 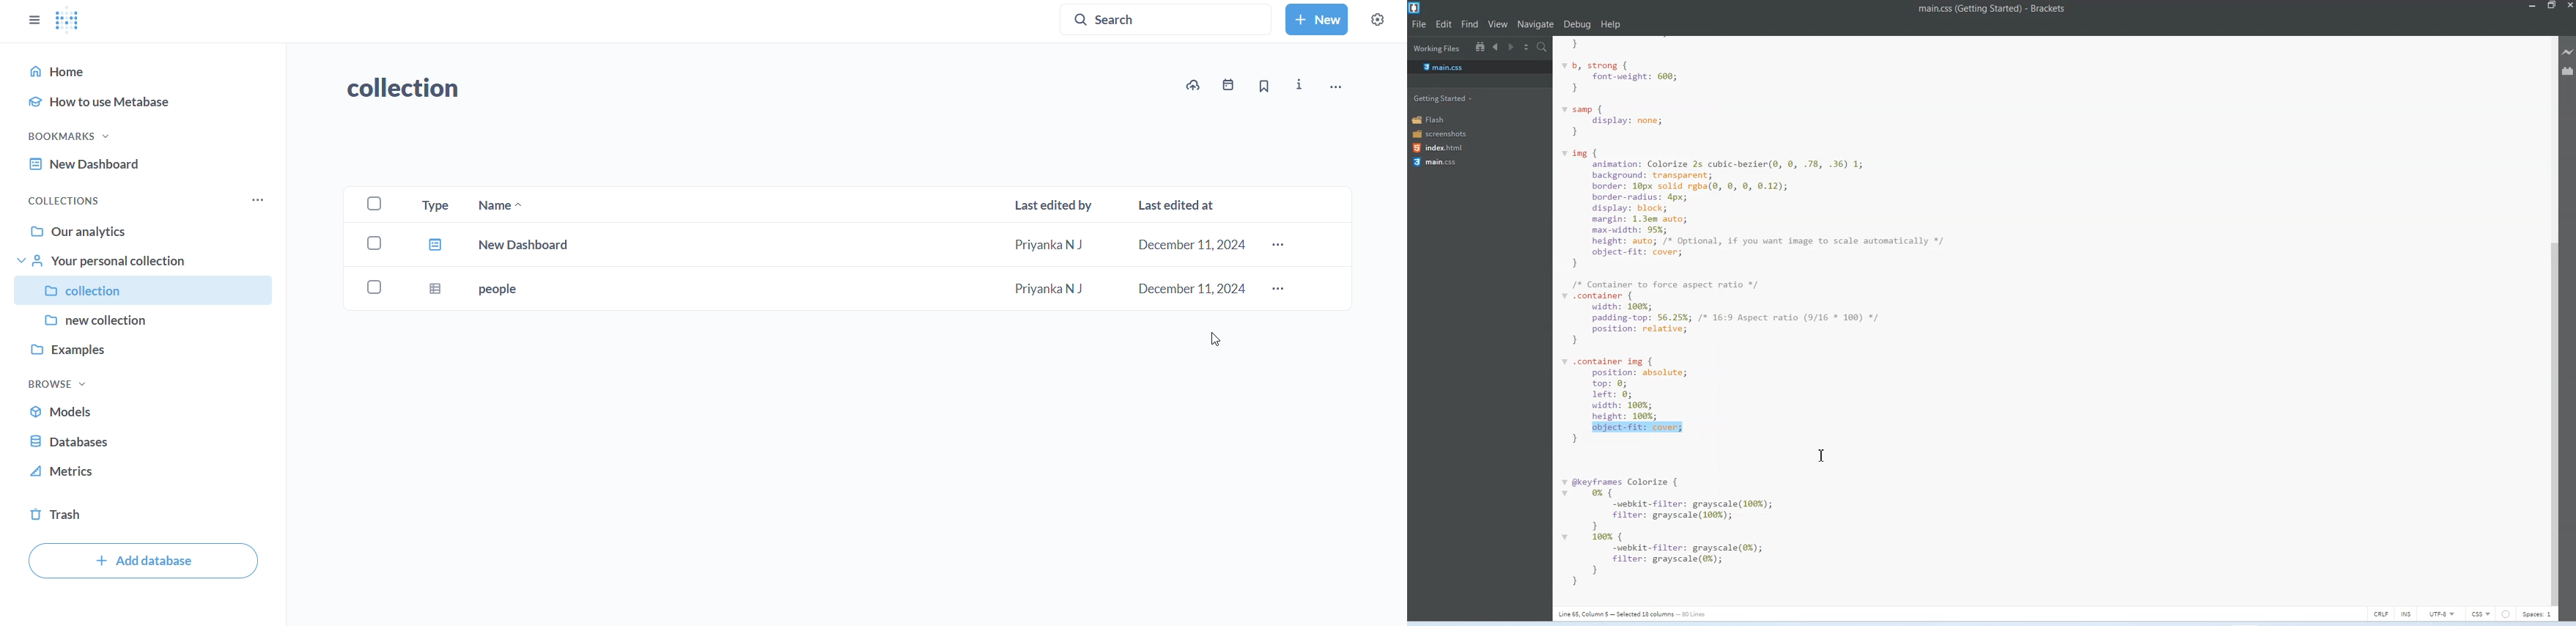 What do you see at coordinates (138, 229) in the screenshot?
I see `our analytics` at bounding box center [138, 229].